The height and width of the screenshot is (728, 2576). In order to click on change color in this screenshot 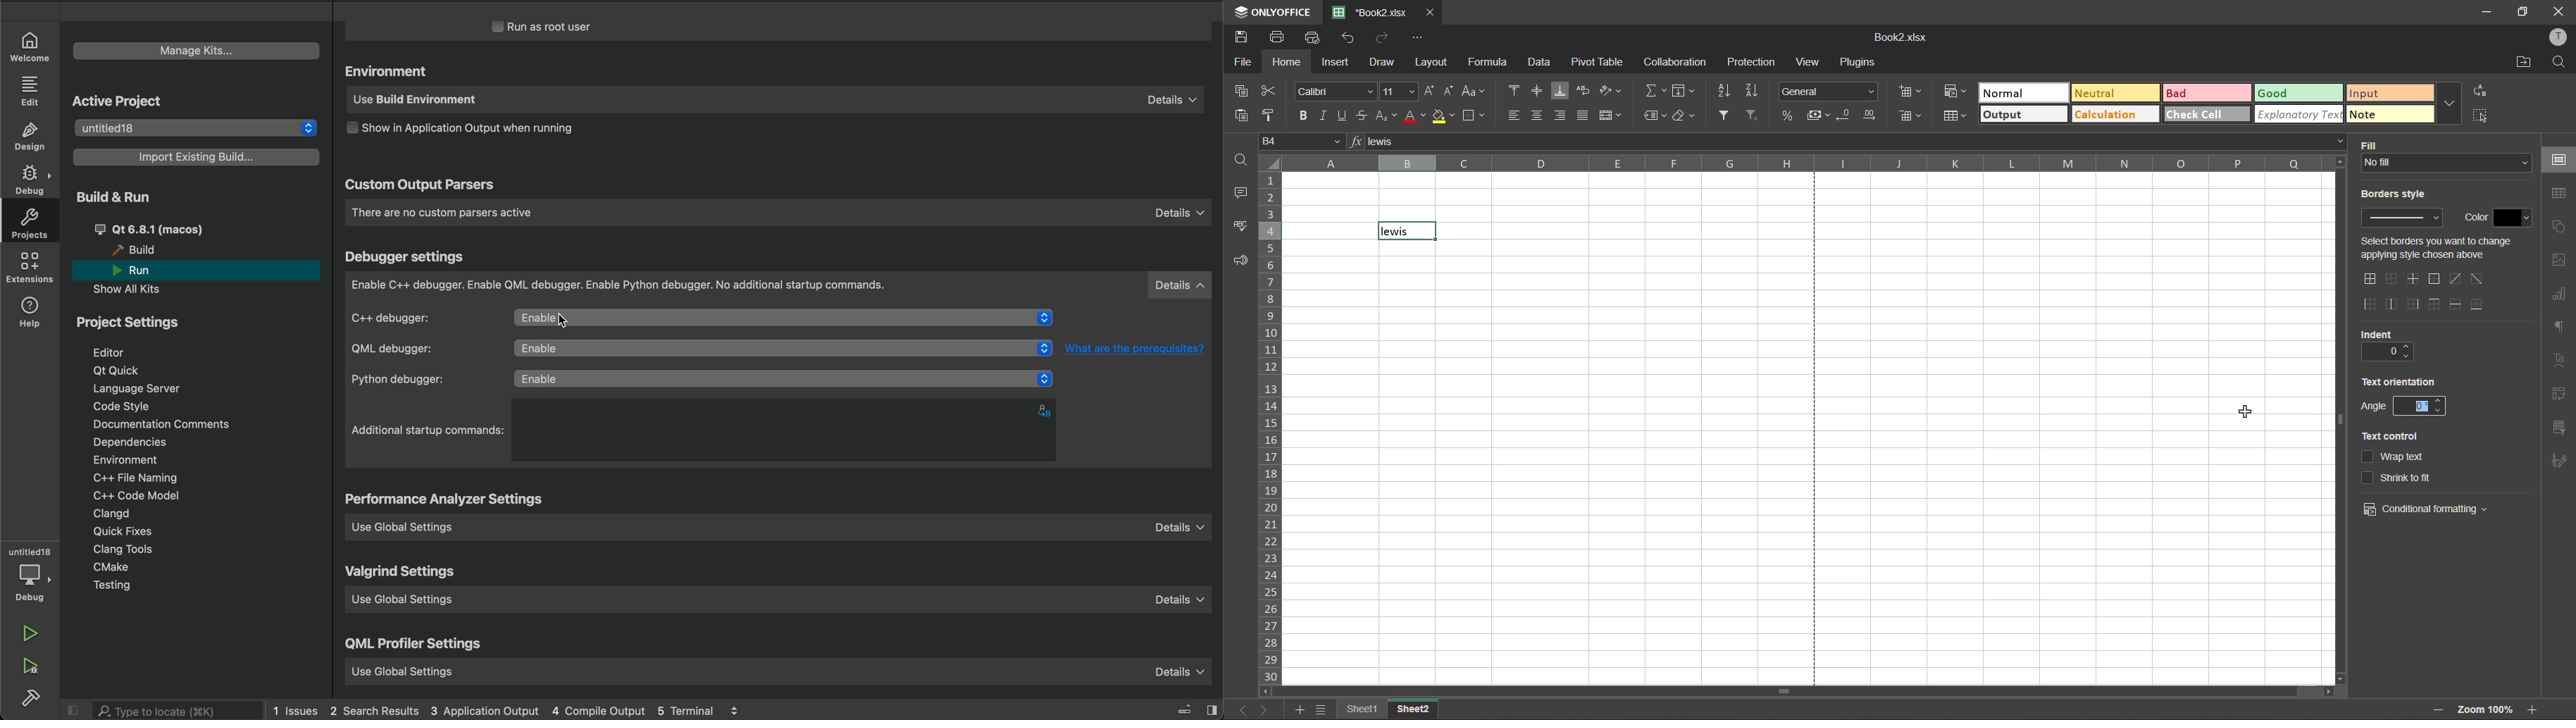, I will do `click(2515, 216)`.